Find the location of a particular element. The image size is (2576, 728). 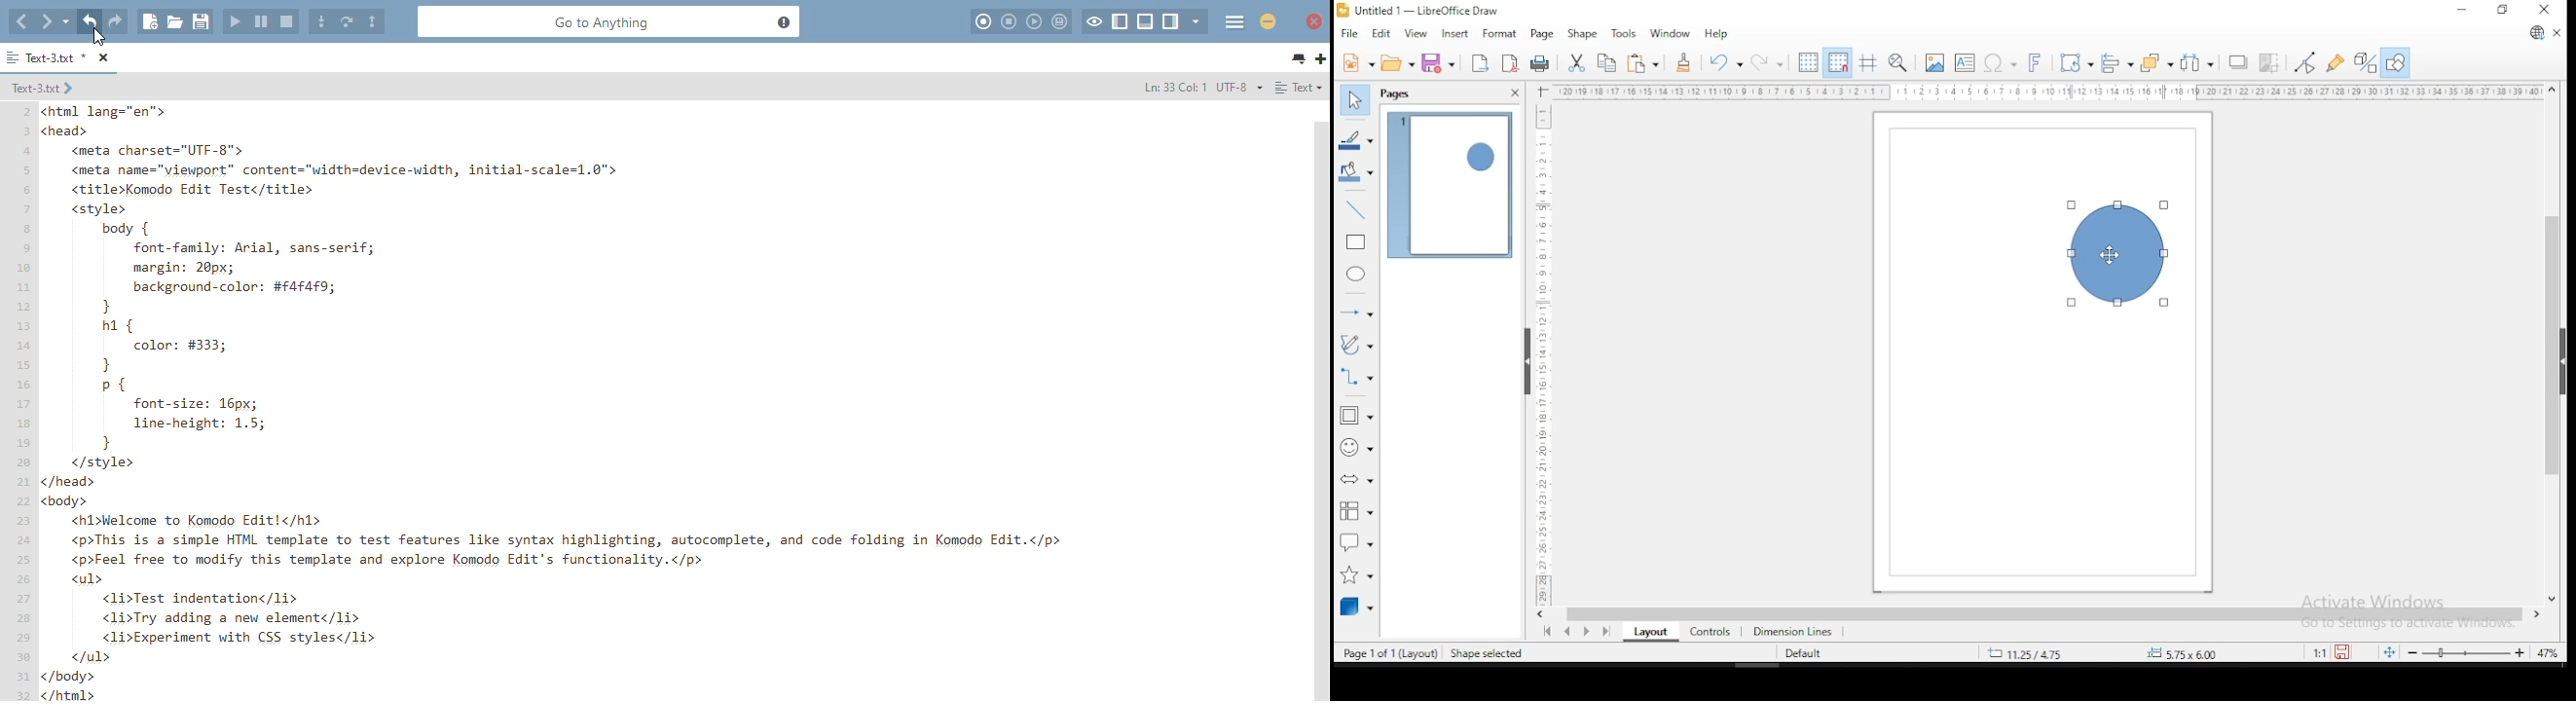

file type is located at coordinates (1299, 88).